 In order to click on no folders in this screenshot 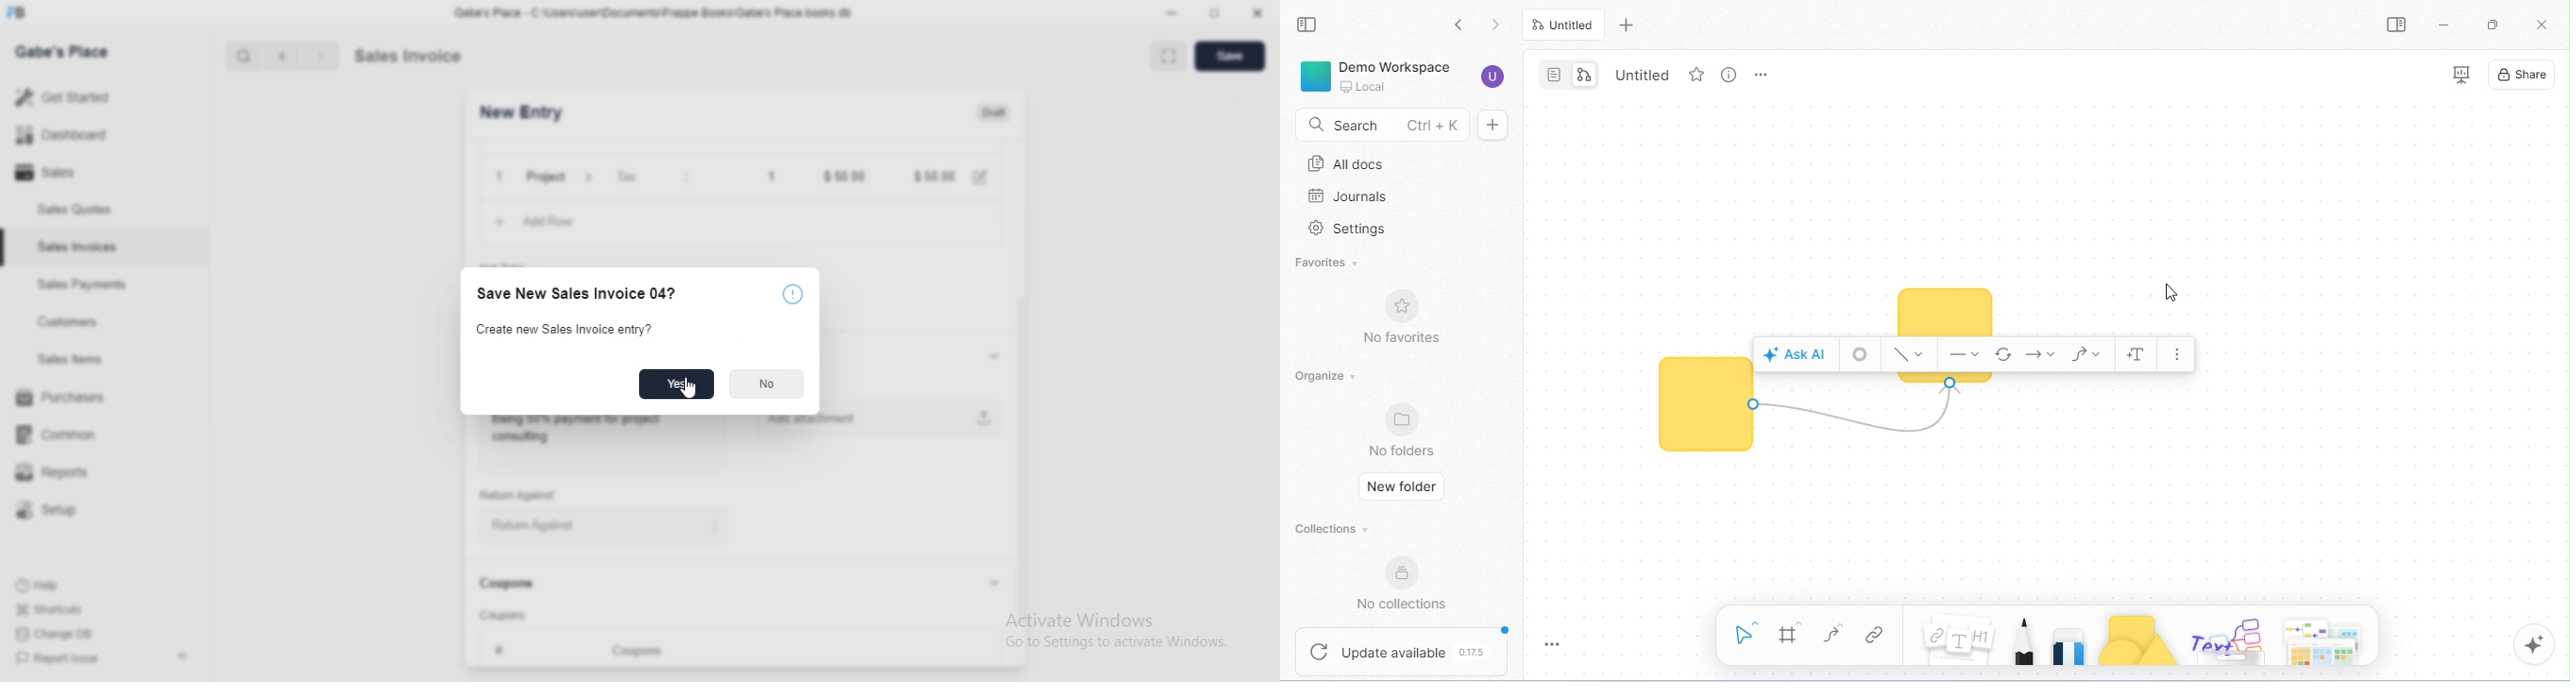, I will do `click(1405, 430)`.